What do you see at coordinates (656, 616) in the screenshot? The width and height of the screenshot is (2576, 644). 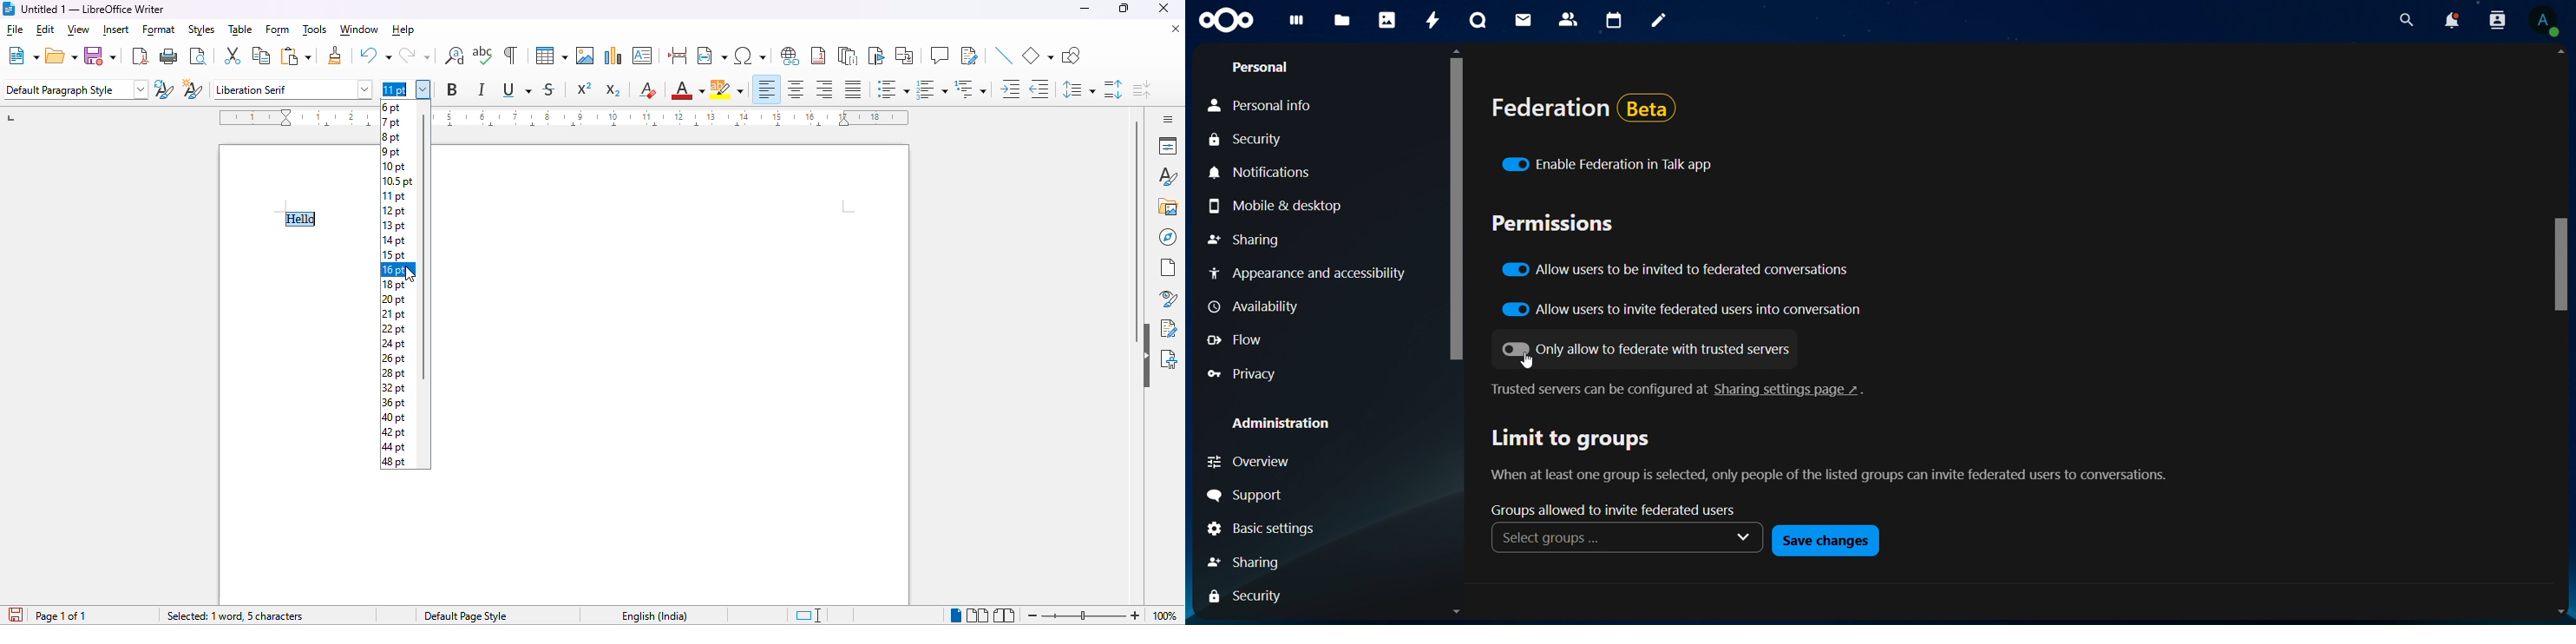 I see `English(India)` at bounding box center [656, 616].